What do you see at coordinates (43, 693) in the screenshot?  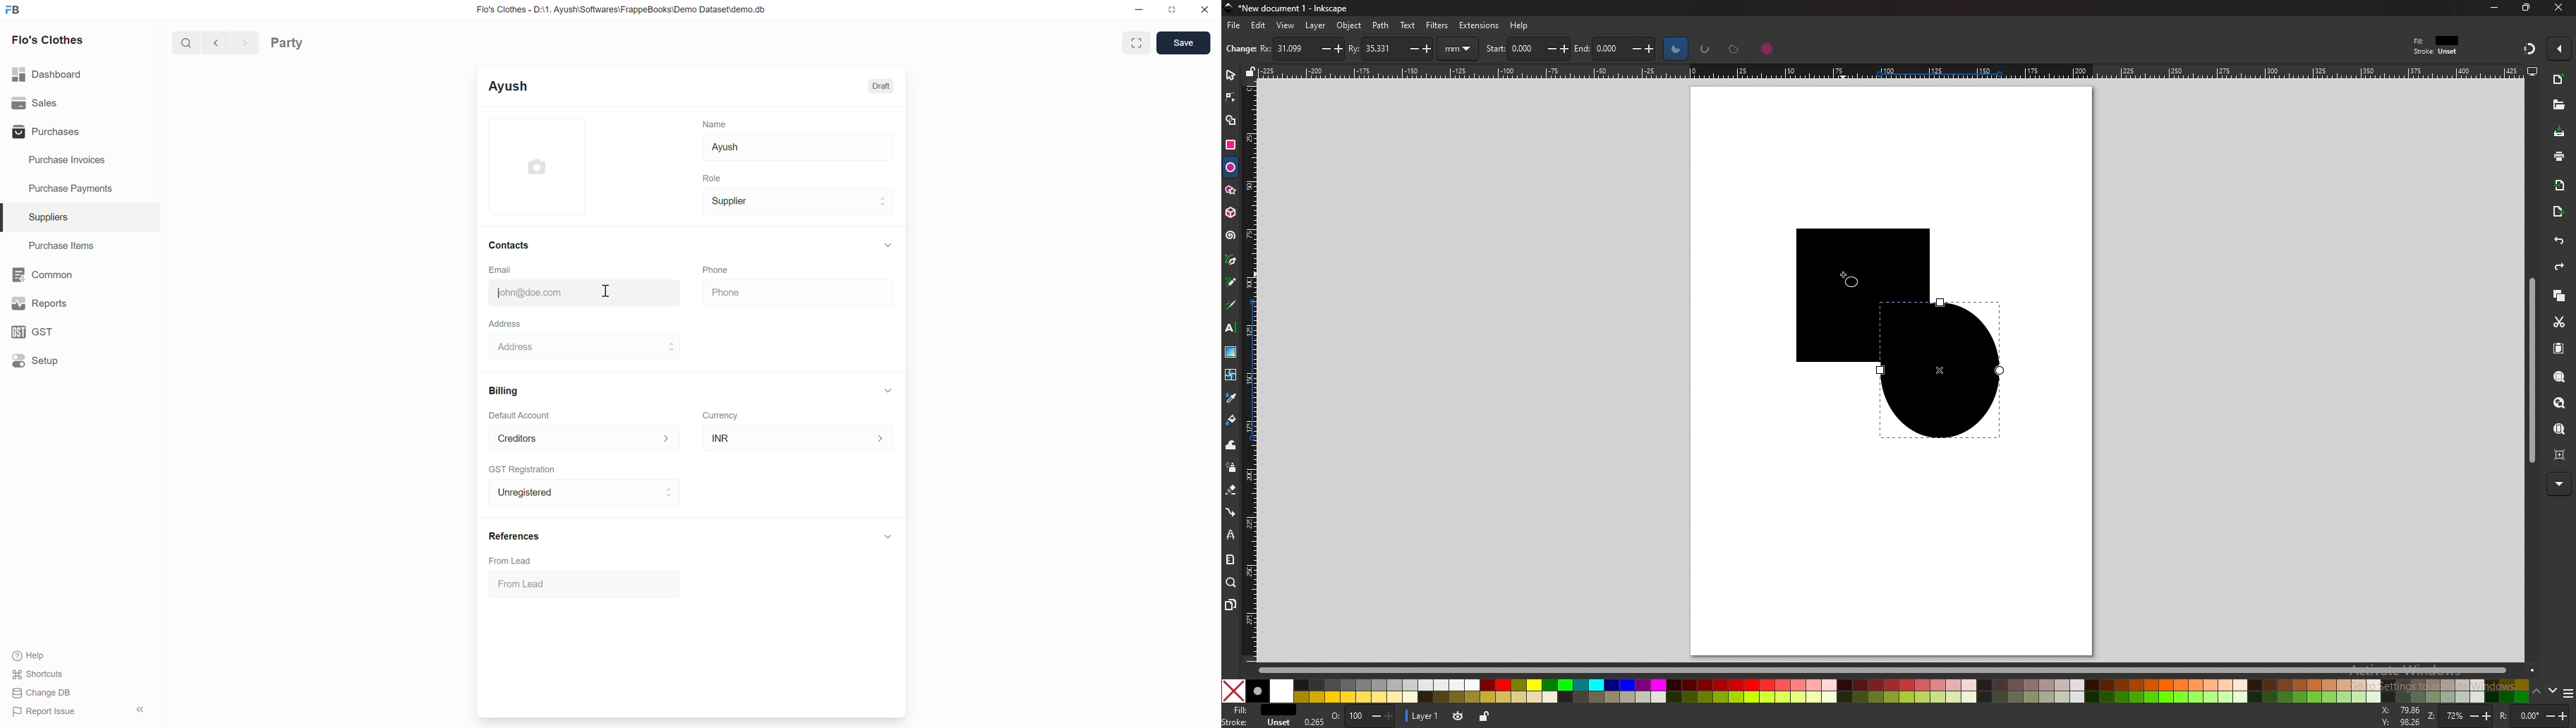 I see `Change DB` at bounding box center [43, 693].